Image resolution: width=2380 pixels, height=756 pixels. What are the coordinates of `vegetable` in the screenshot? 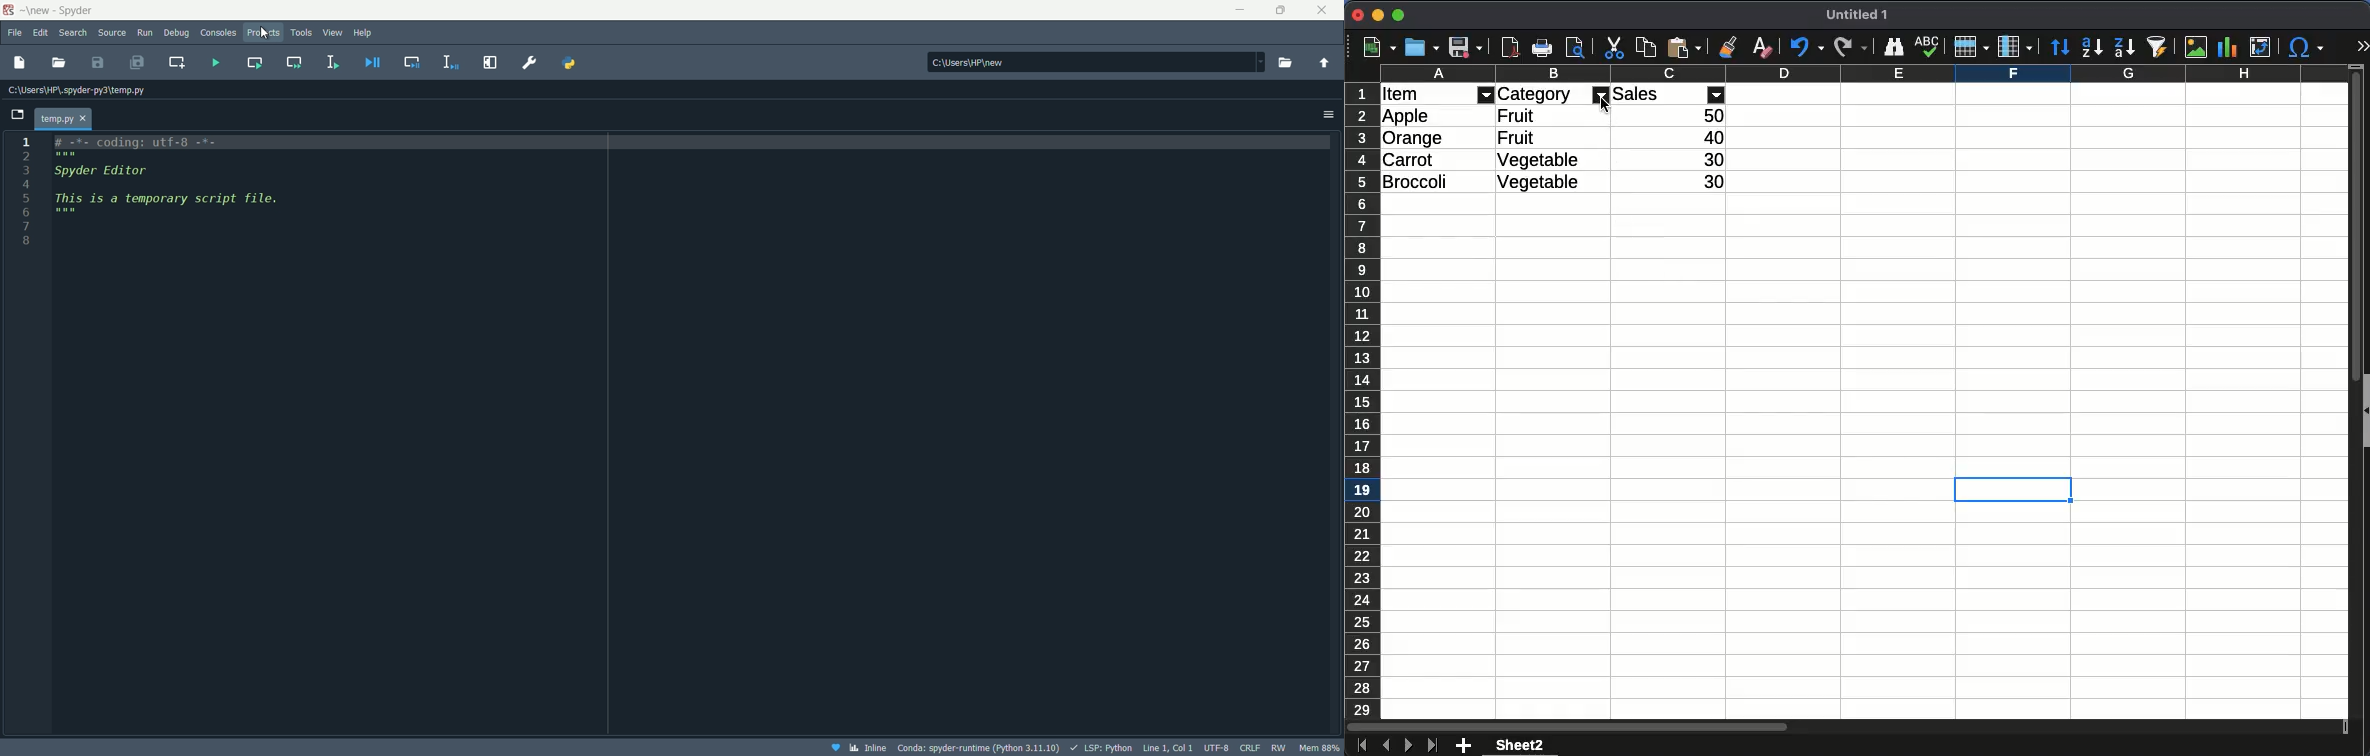 It's located at (1545, 183).